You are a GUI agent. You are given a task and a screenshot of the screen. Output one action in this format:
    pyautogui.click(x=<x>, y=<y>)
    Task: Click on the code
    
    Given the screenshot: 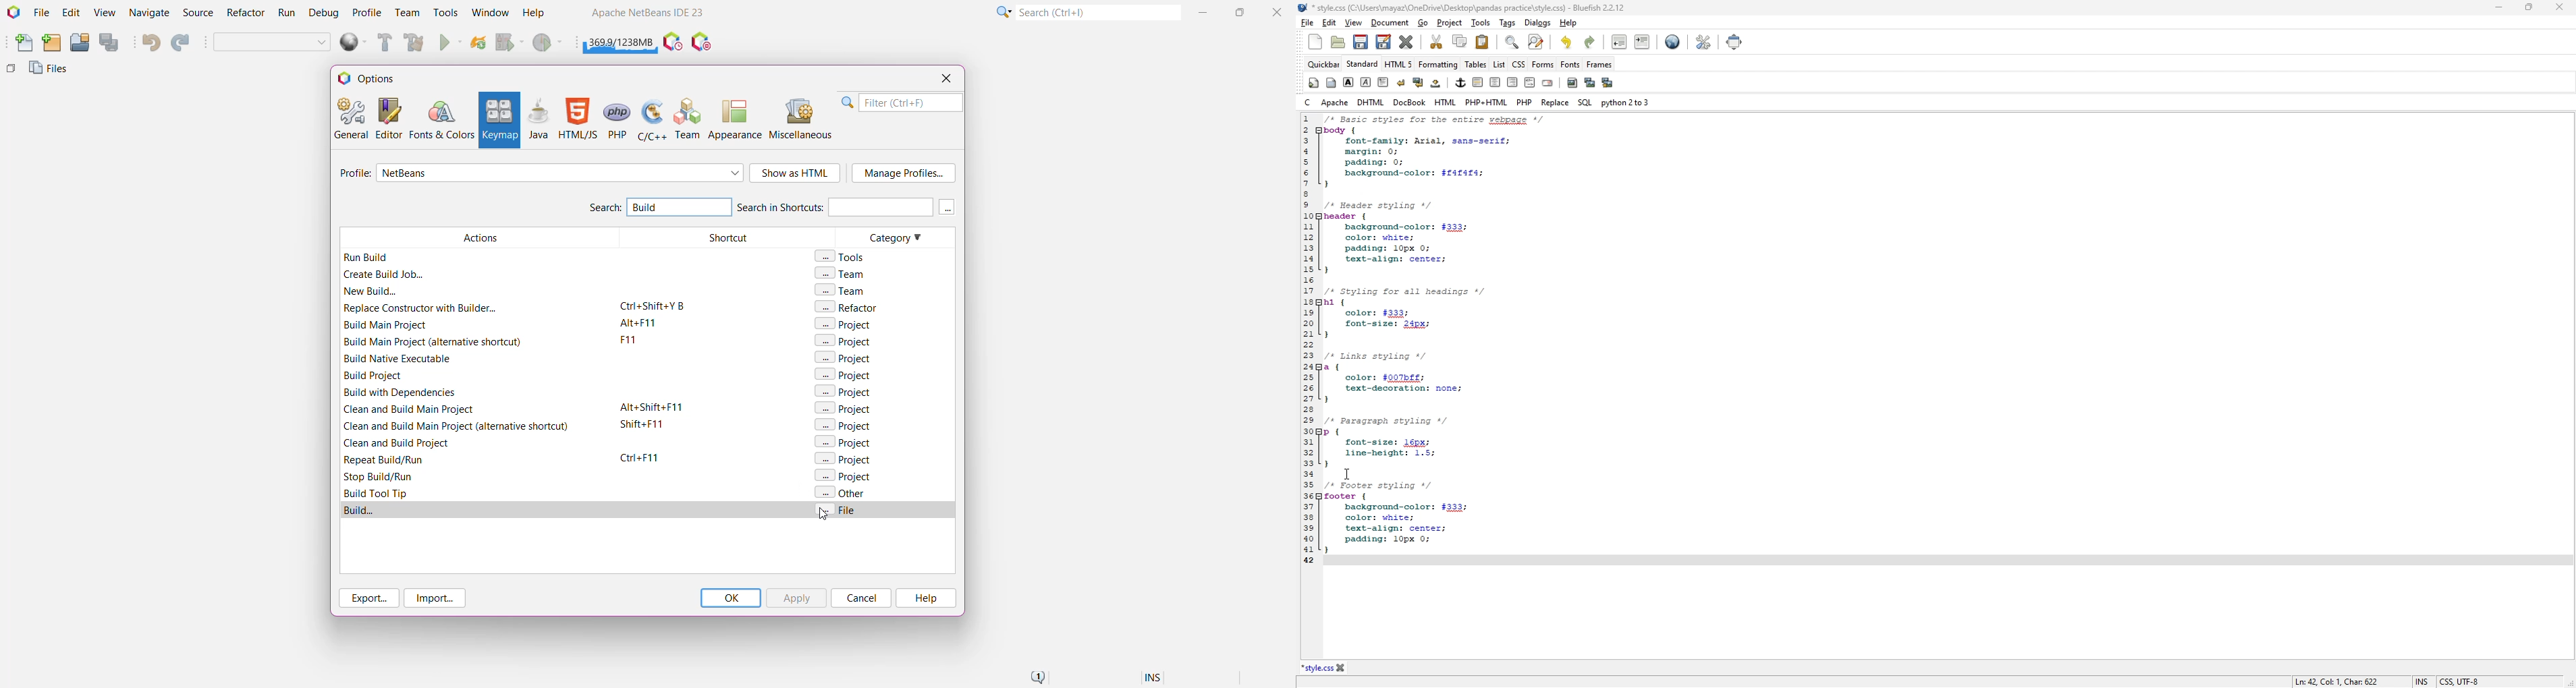 What is the action you would take?
    pyautogui.click(x=1463, y=338)
    